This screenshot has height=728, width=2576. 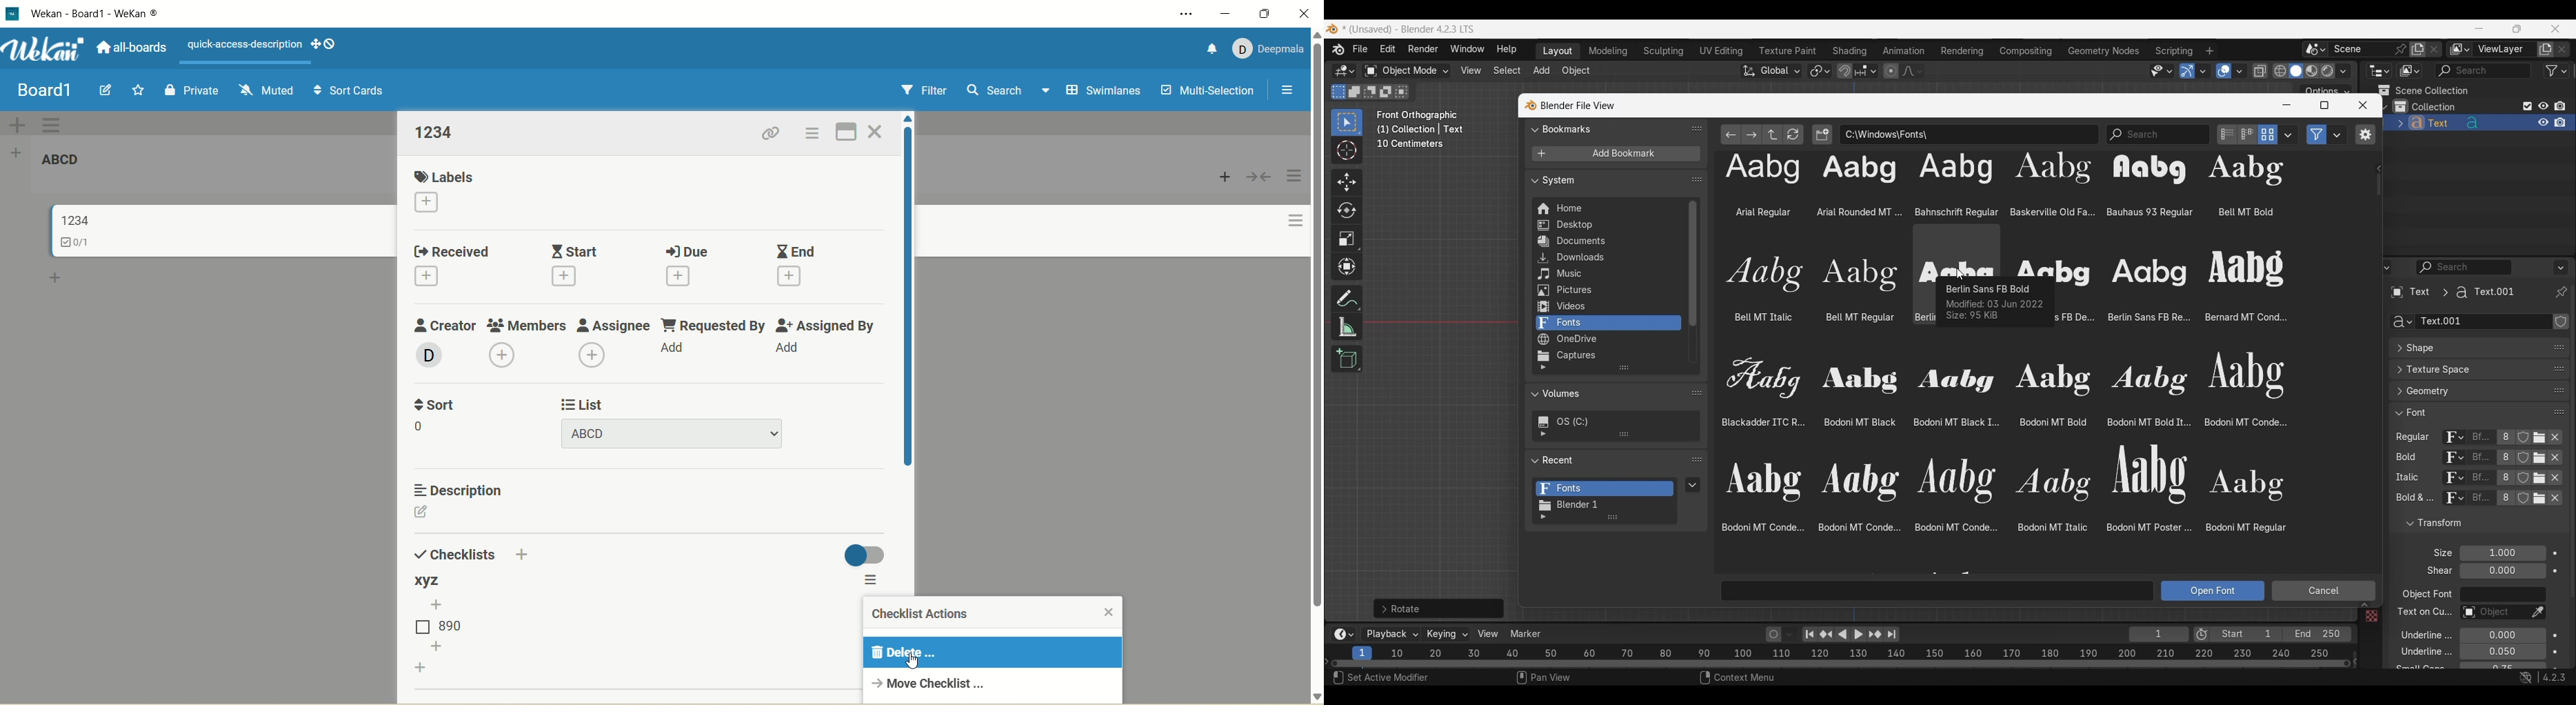 What do you see at coordinates (2466, 369) in the screenshot?
I see `Click to expand Texture Space` at bounding box center [2466, 369].